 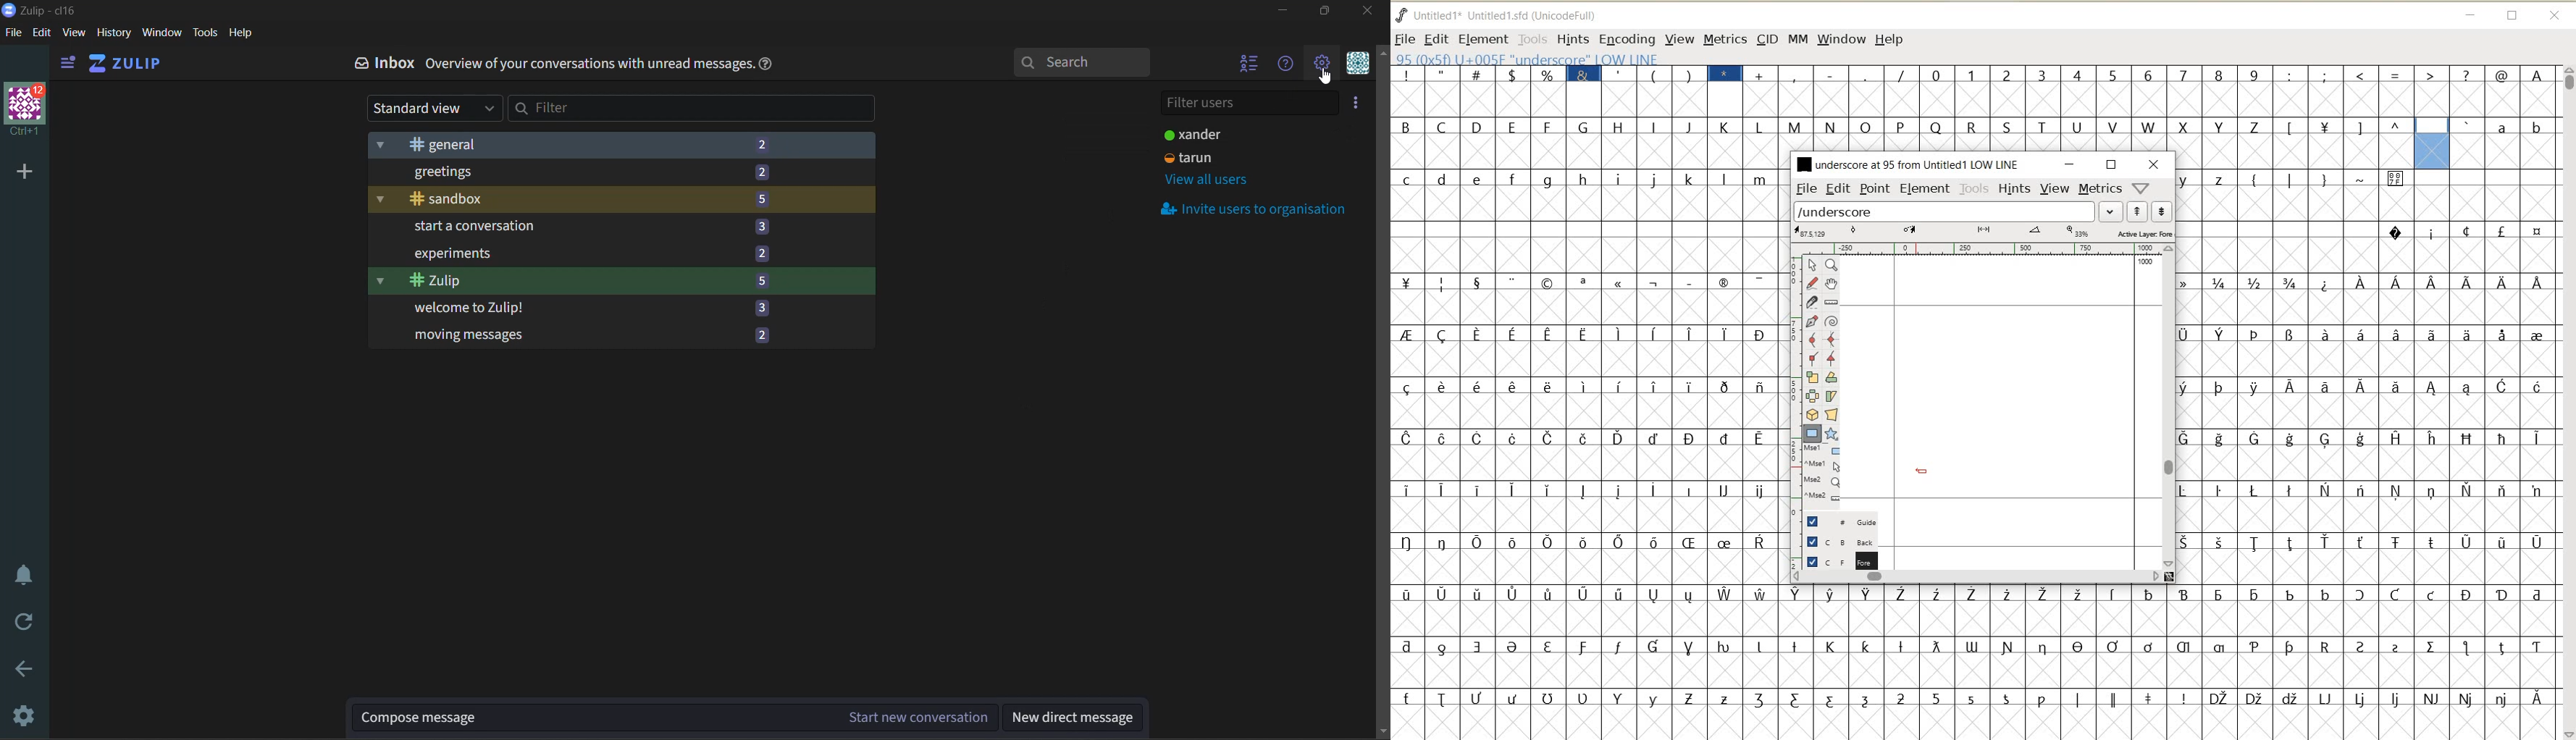 What do you see at coordinates (1212, 180) in the screenshot?
I see `view all users` at bounding box center [1212, 180].